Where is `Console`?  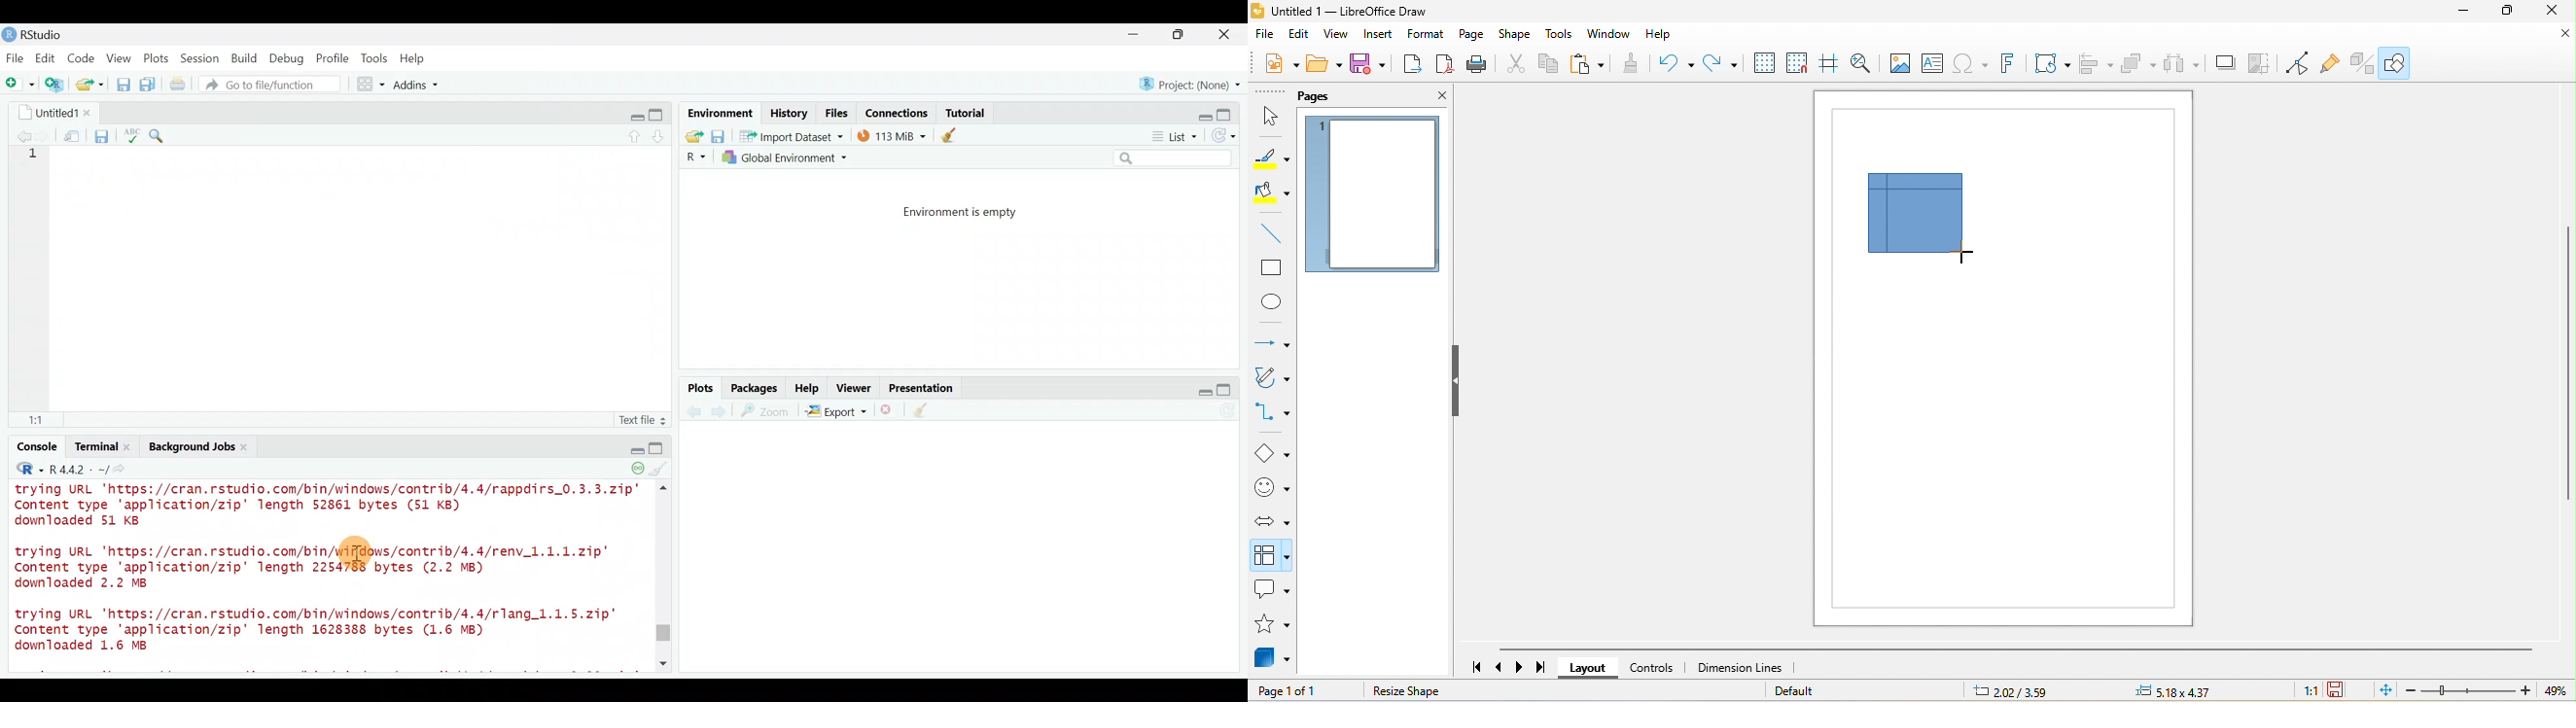 Console is located at coordinates (36, 448).